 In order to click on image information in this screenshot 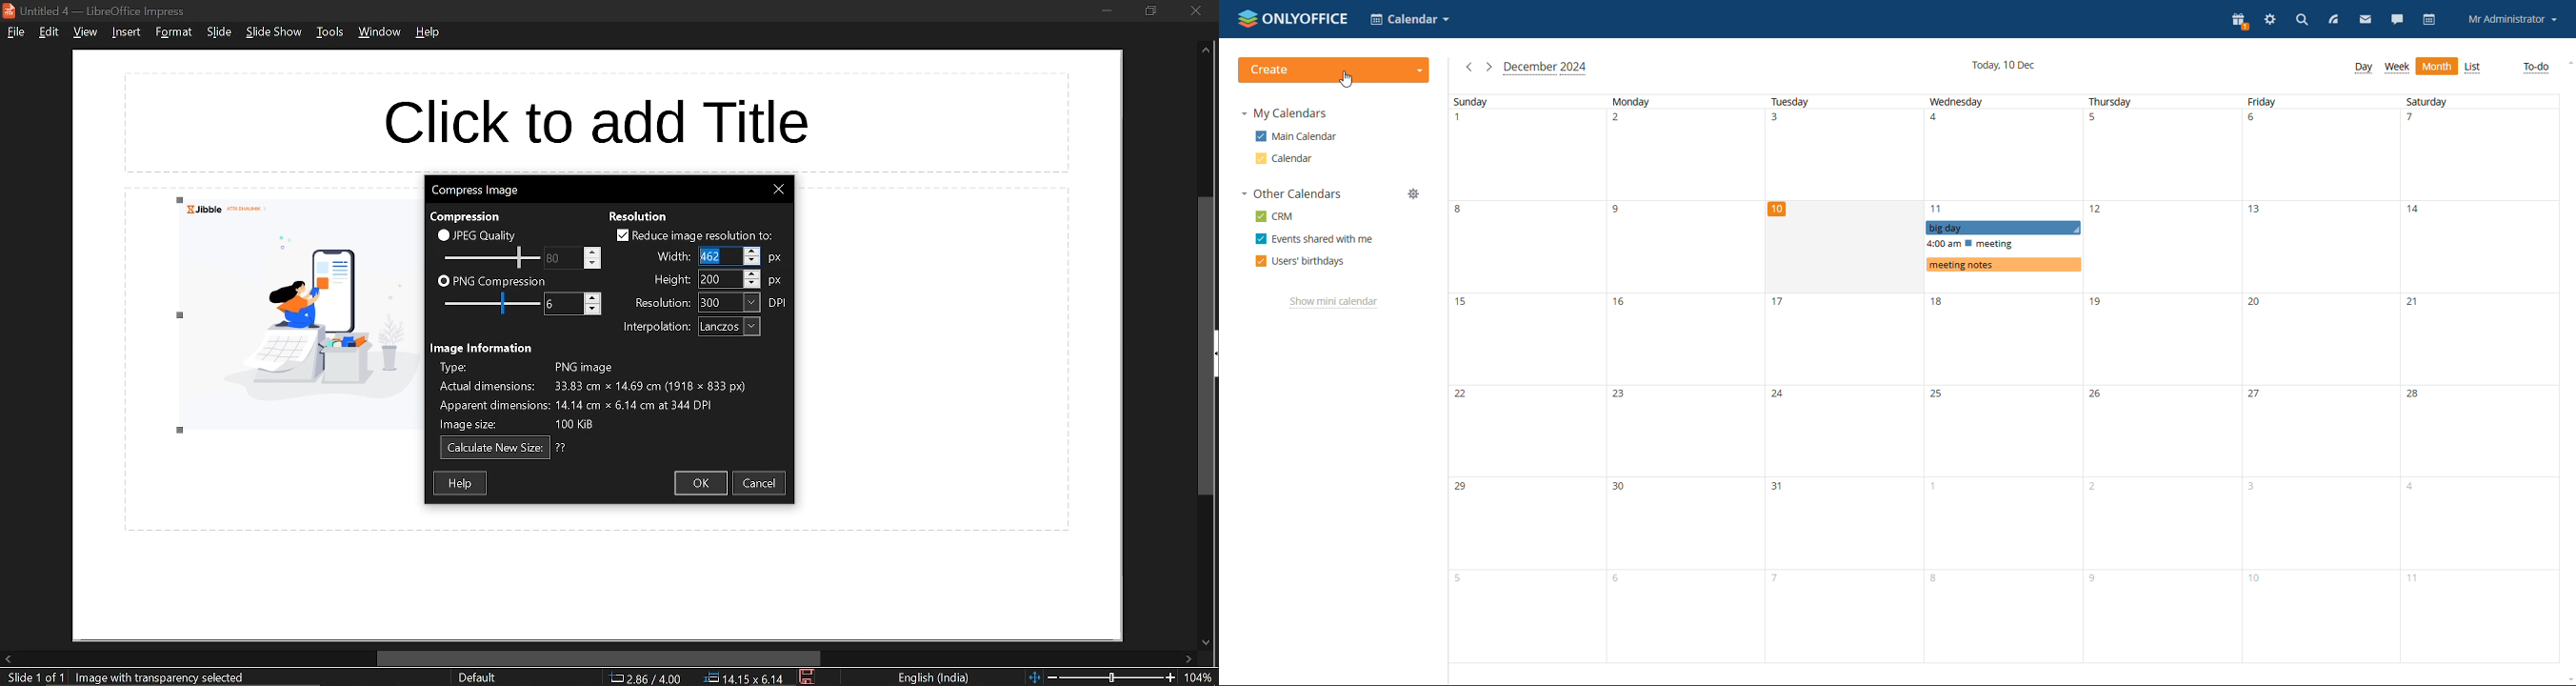, I will do `click(484, 348)`.